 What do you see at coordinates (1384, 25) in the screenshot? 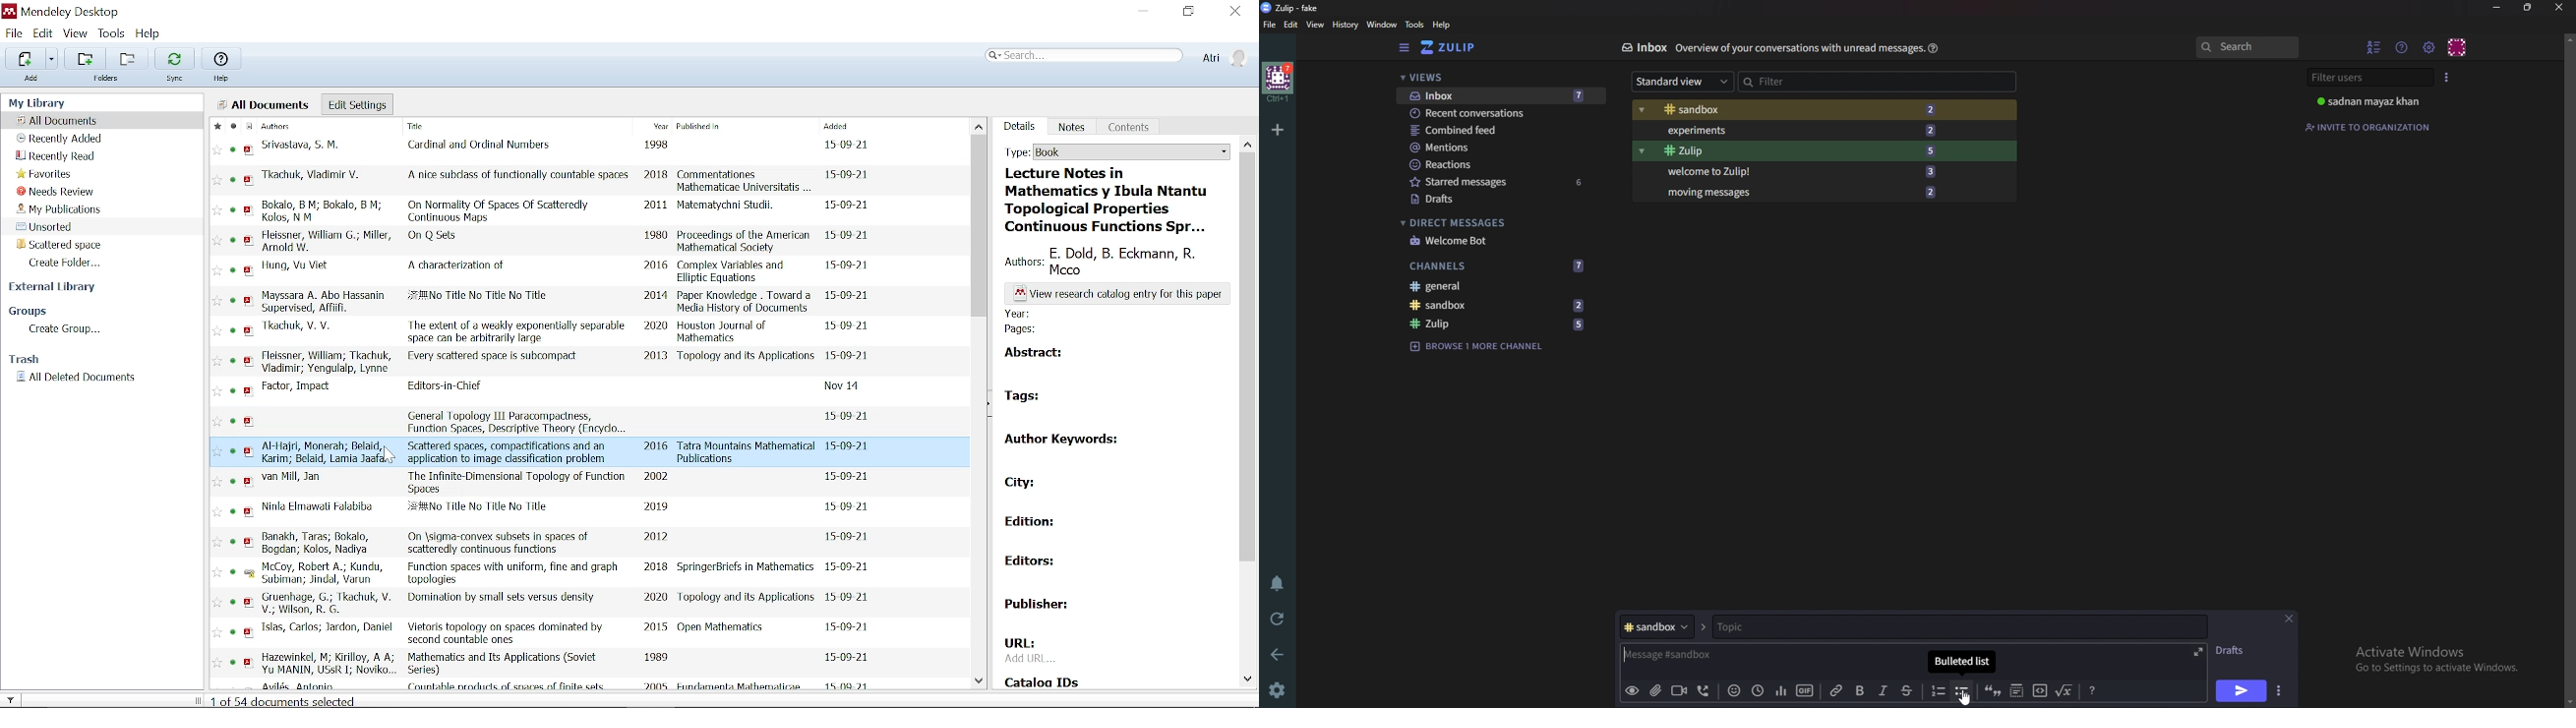
I see `Window` at bounding box center [1384, 25].